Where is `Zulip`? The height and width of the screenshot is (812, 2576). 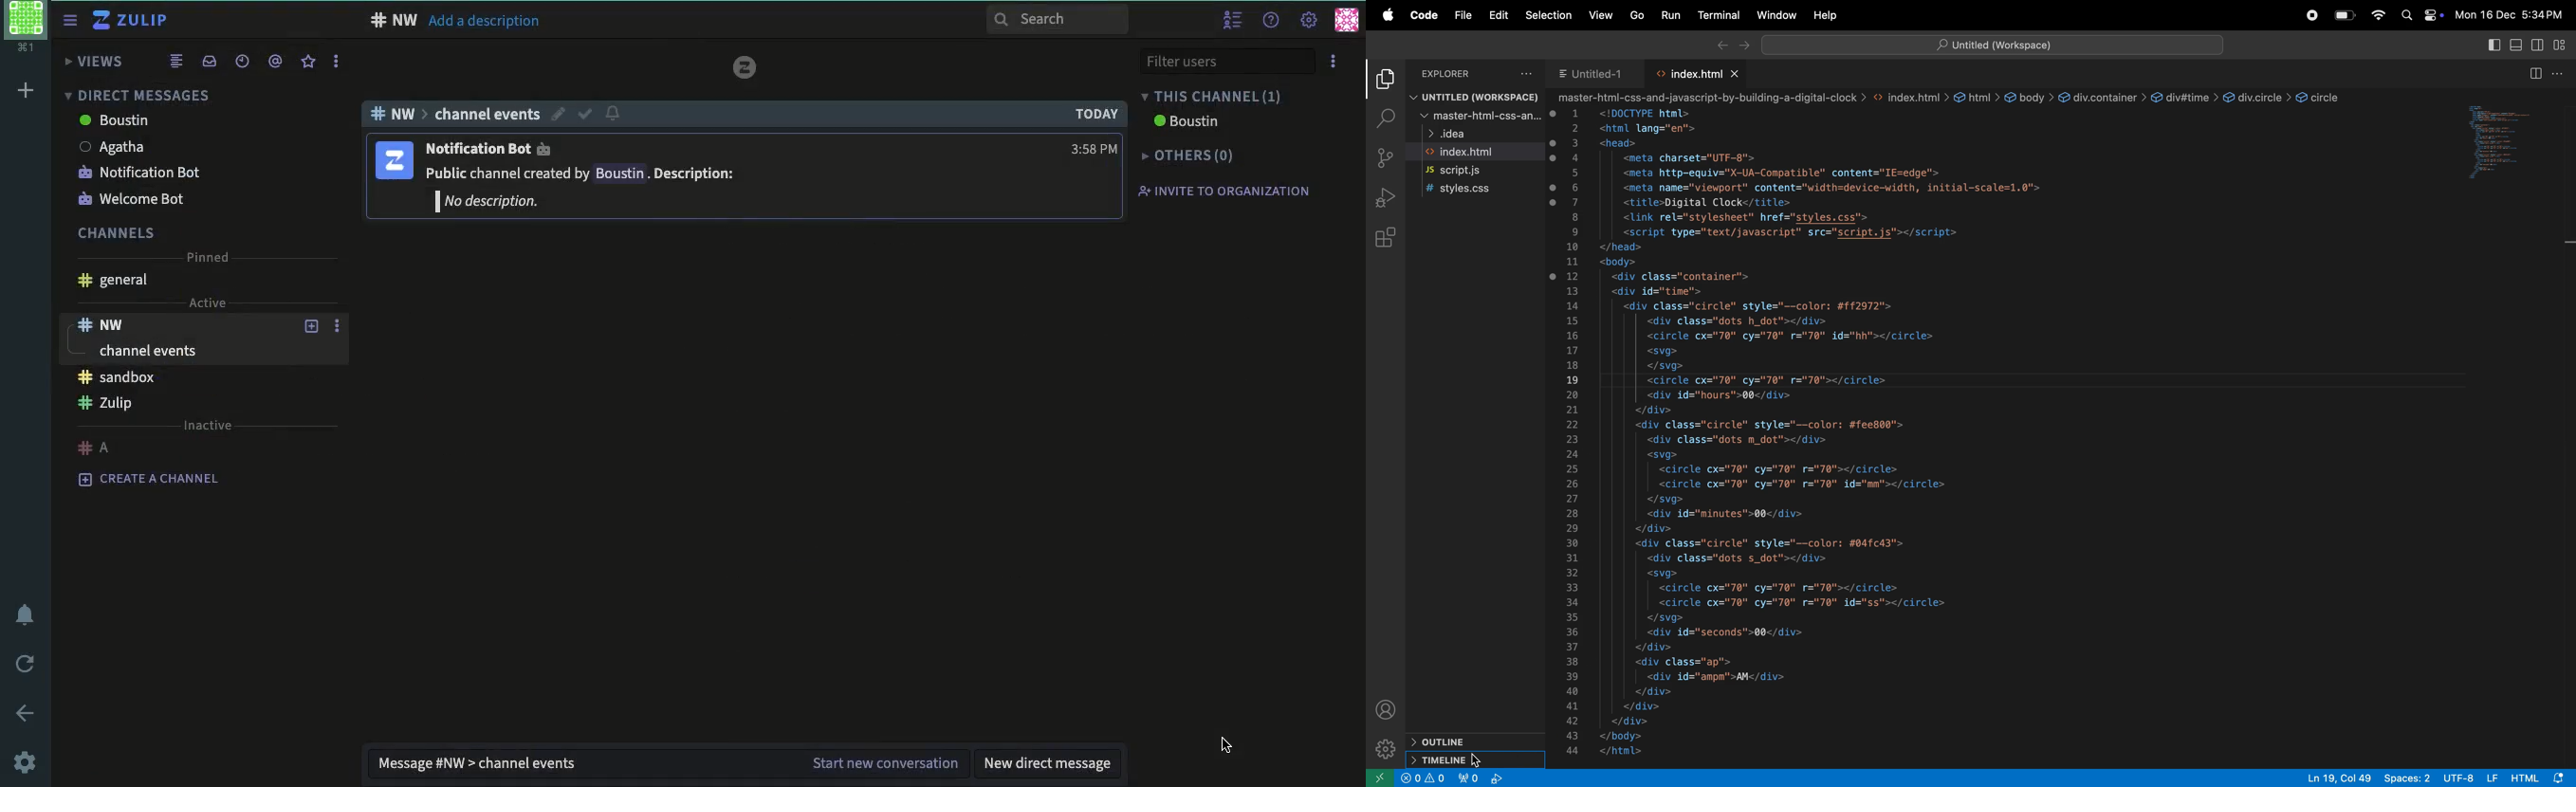
Zulip is located at coordinates (130, 20).